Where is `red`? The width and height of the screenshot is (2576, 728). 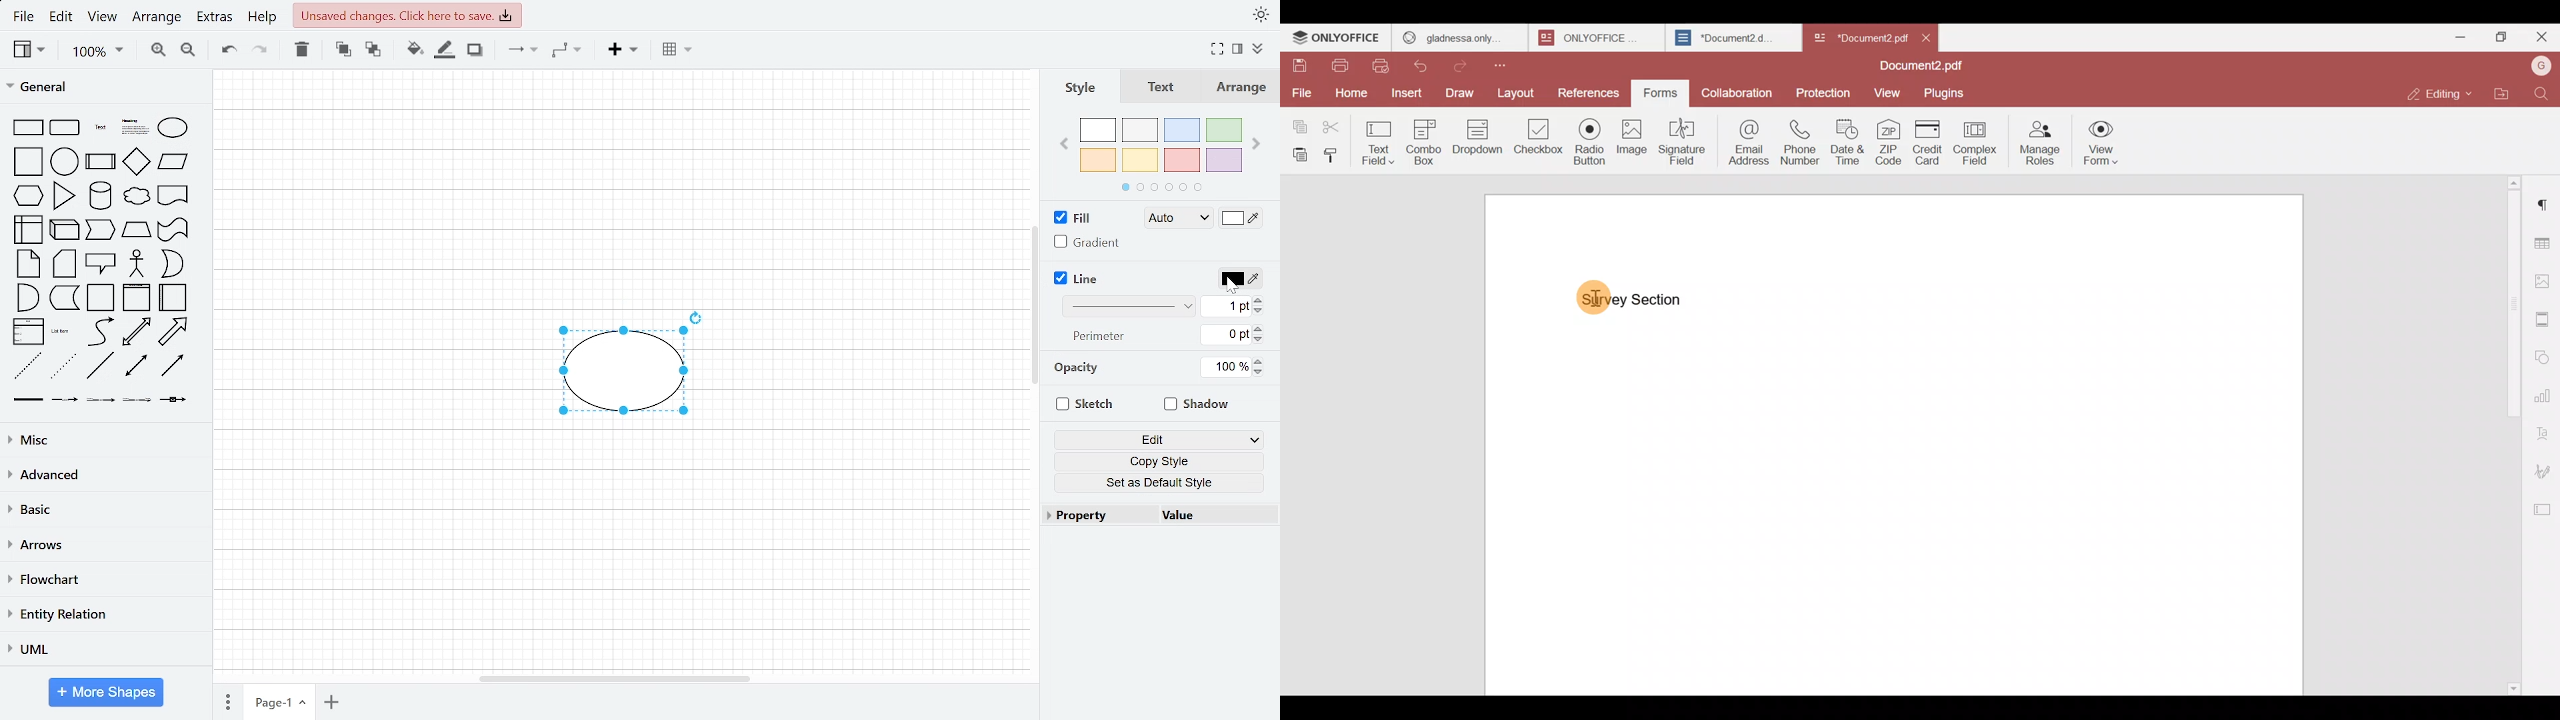
red is located at coordinates (1182, 160).